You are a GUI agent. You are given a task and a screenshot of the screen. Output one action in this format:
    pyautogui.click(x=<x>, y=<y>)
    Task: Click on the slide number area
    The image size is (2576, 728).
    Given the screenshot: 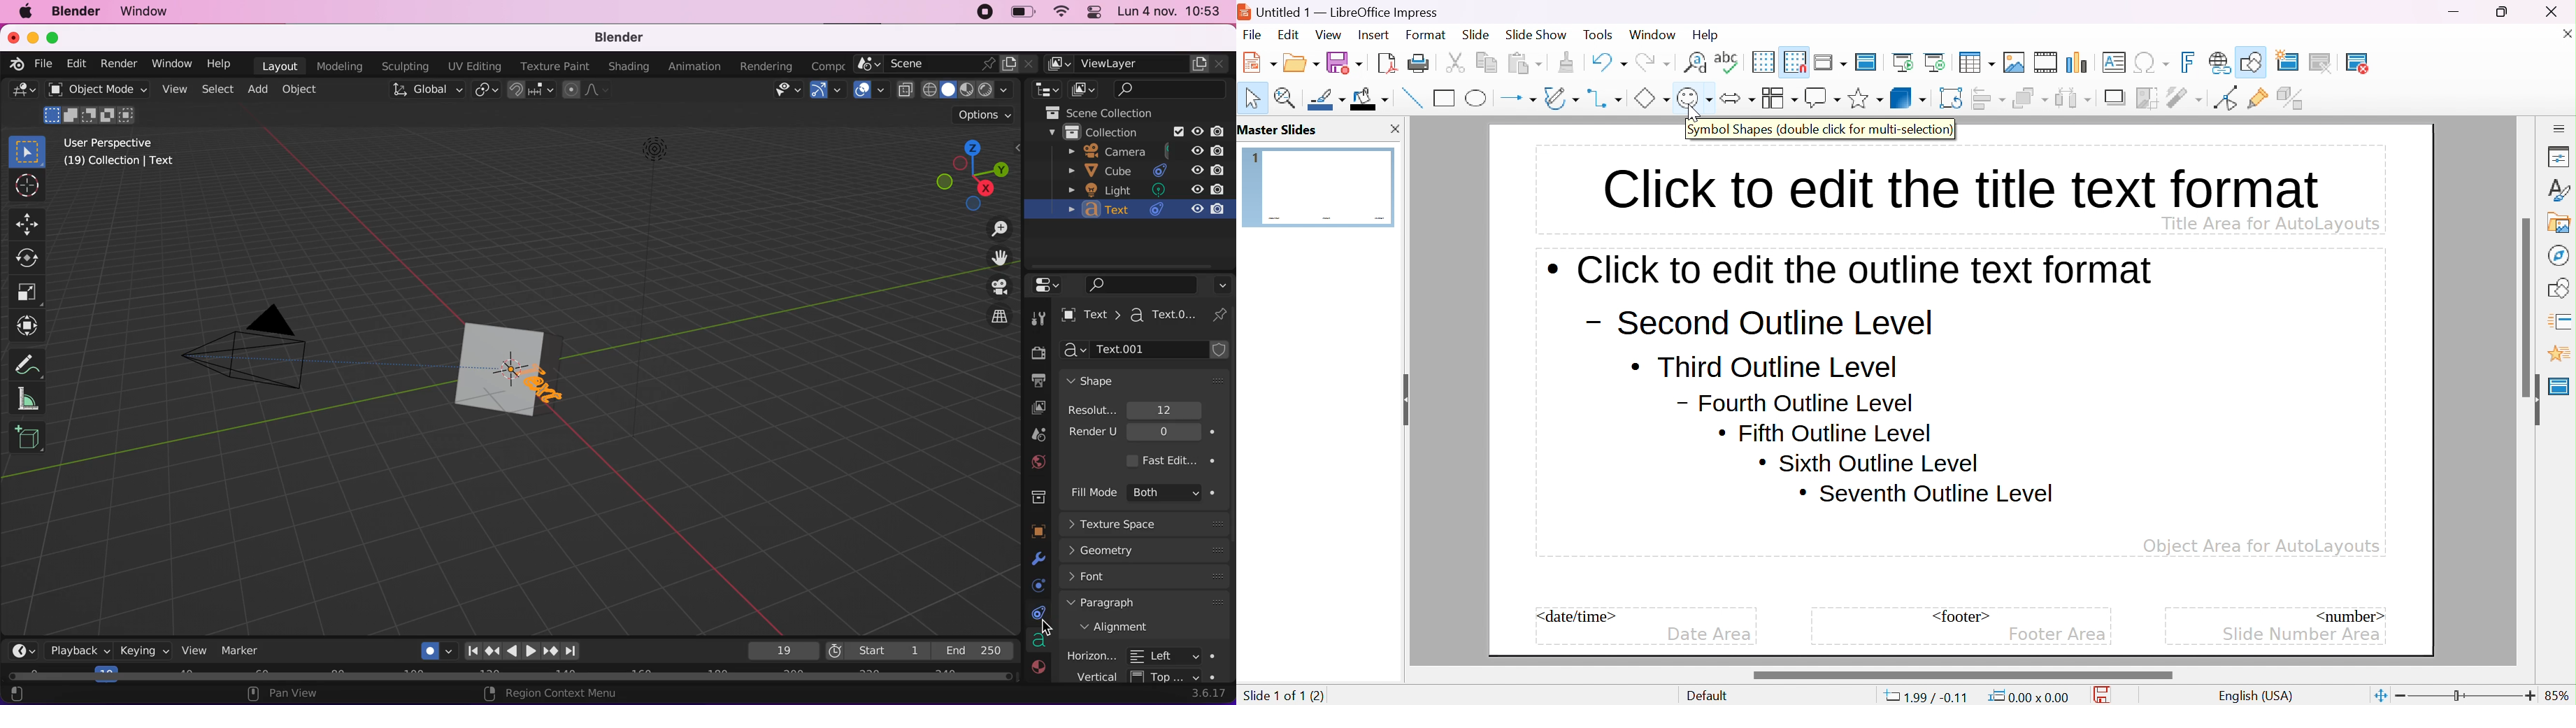 What is the action you would take?
    pyautogui.click(x=2303, y=633)
    